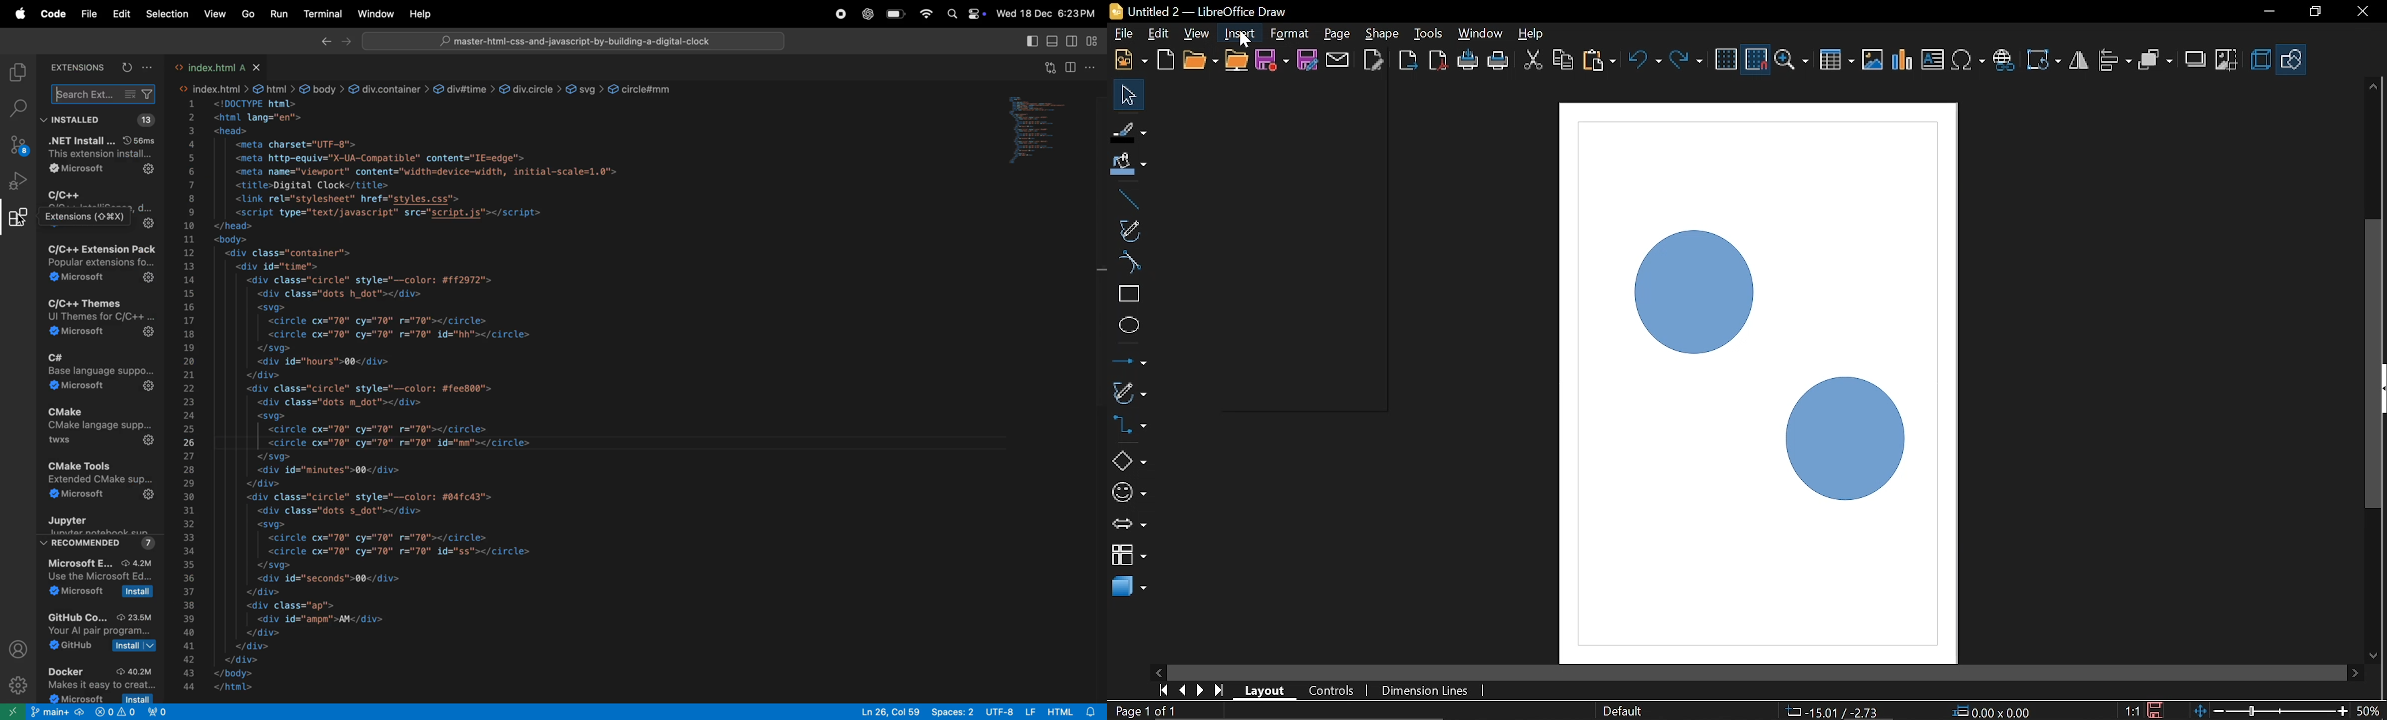 The image size is (2408, 728). What do you see at coordinates (1686, 60) in the screenshot?
I see `redo` at bounding box center [1686, 60].